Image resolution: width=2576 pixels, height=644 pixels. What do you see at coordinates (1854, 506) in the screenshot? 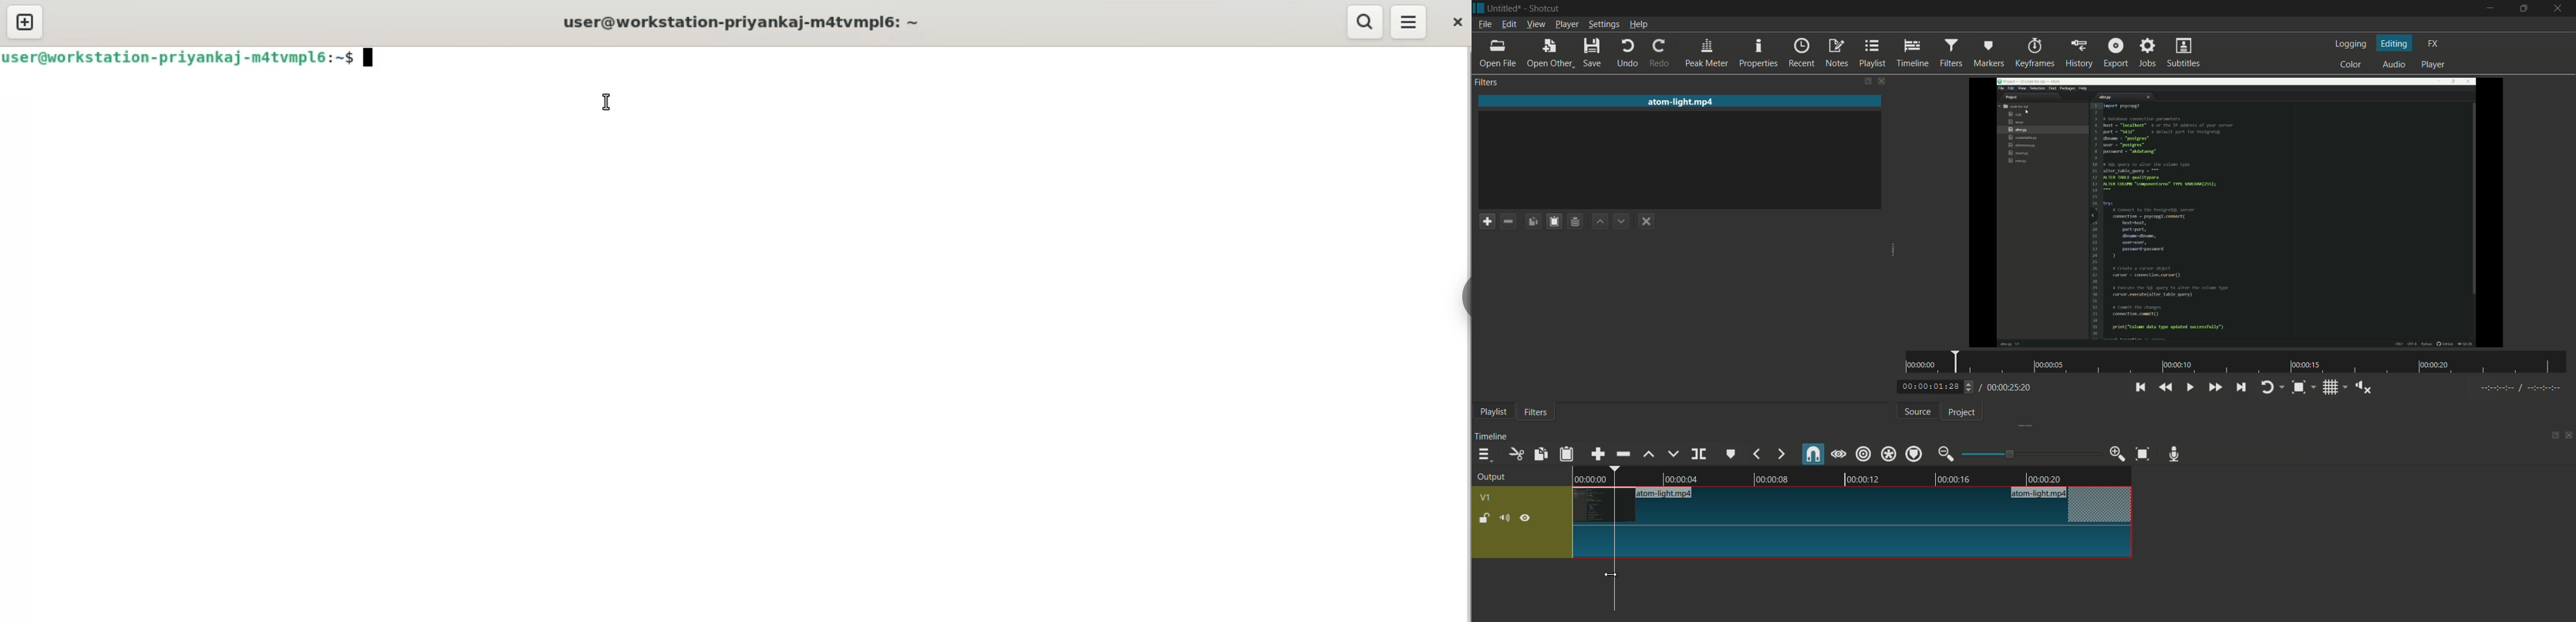
I see `video track v1` at bounding box center [1854, 506].